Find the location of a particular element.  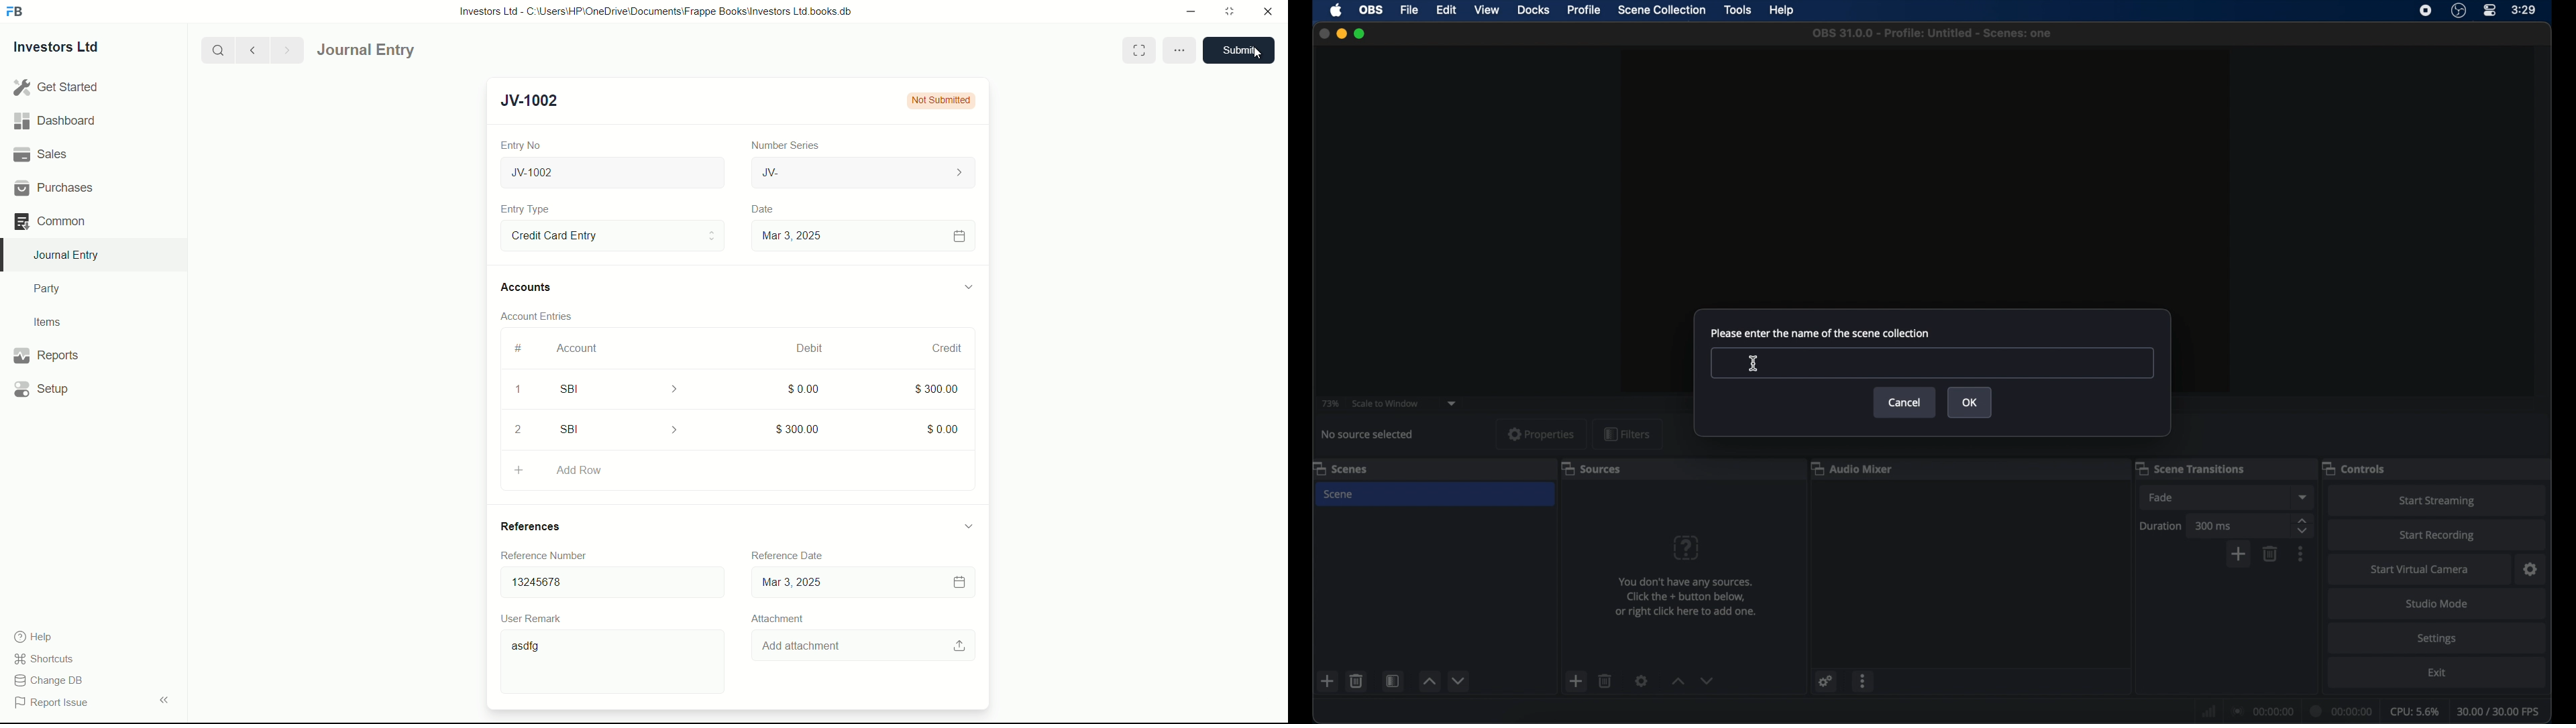

New Entry is located at coordinates (535, 101).